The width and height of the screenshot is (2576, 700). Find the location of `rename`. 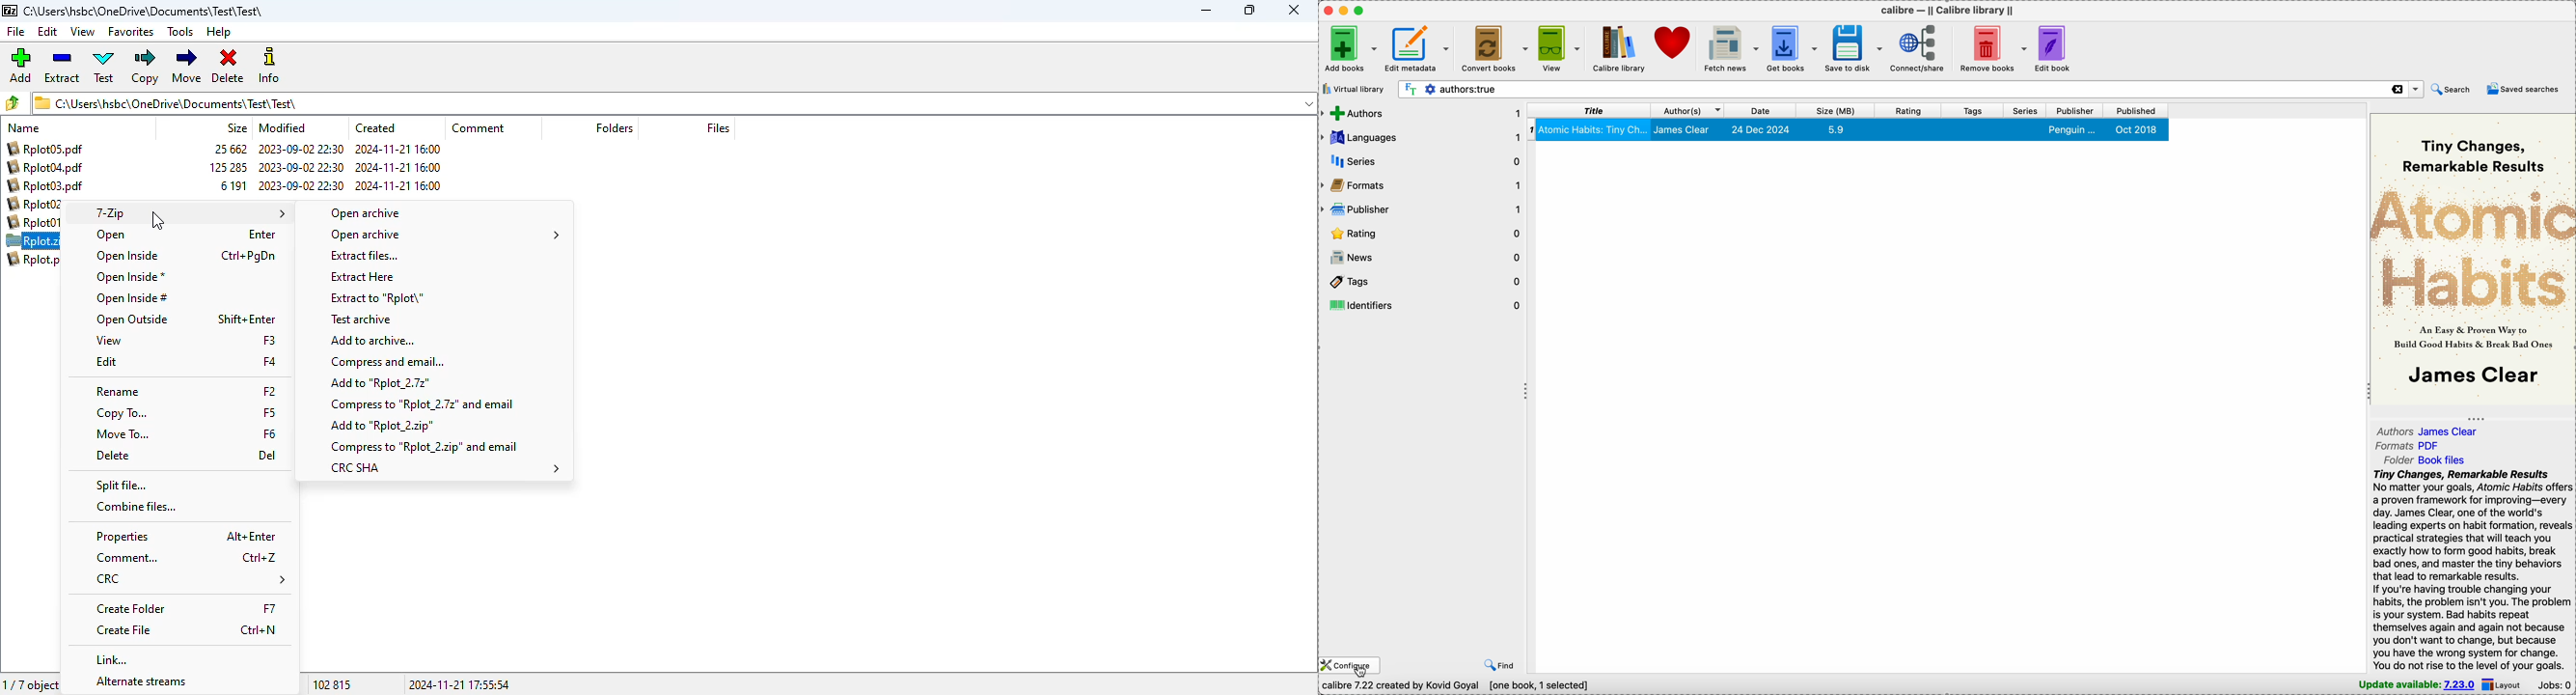

rename is located at coordinates (118, 393).